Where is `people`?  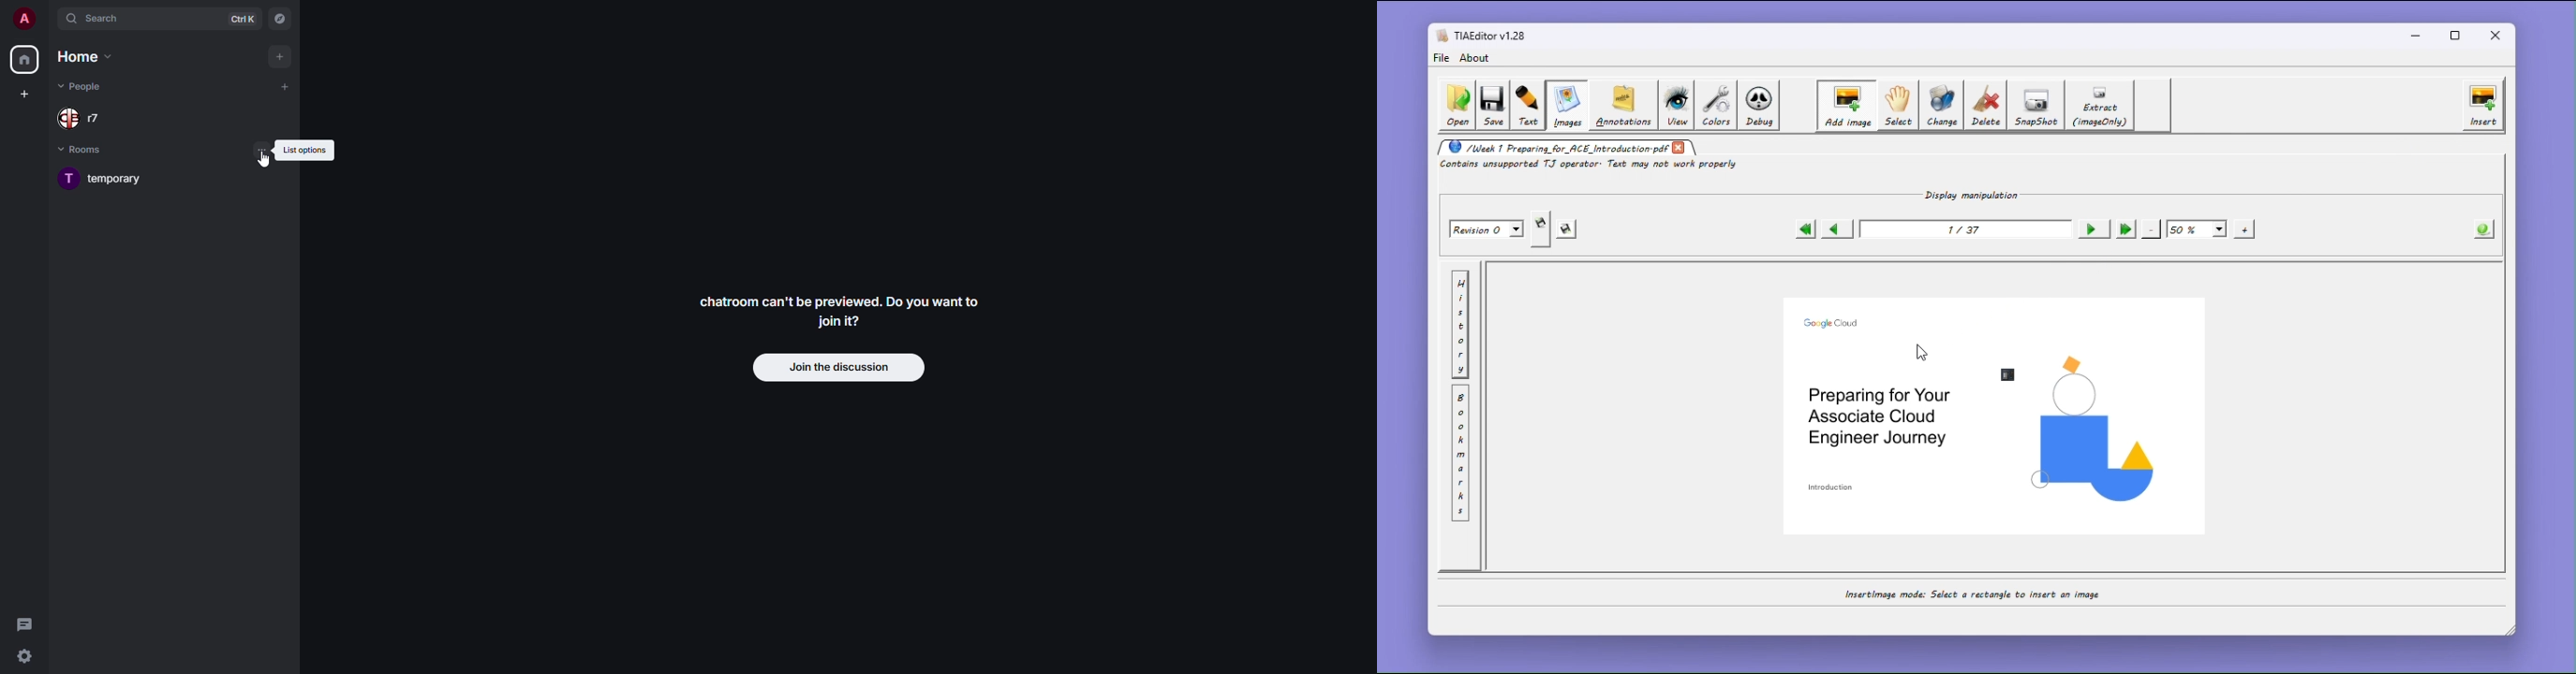
people is located at coordinates (85, 85).